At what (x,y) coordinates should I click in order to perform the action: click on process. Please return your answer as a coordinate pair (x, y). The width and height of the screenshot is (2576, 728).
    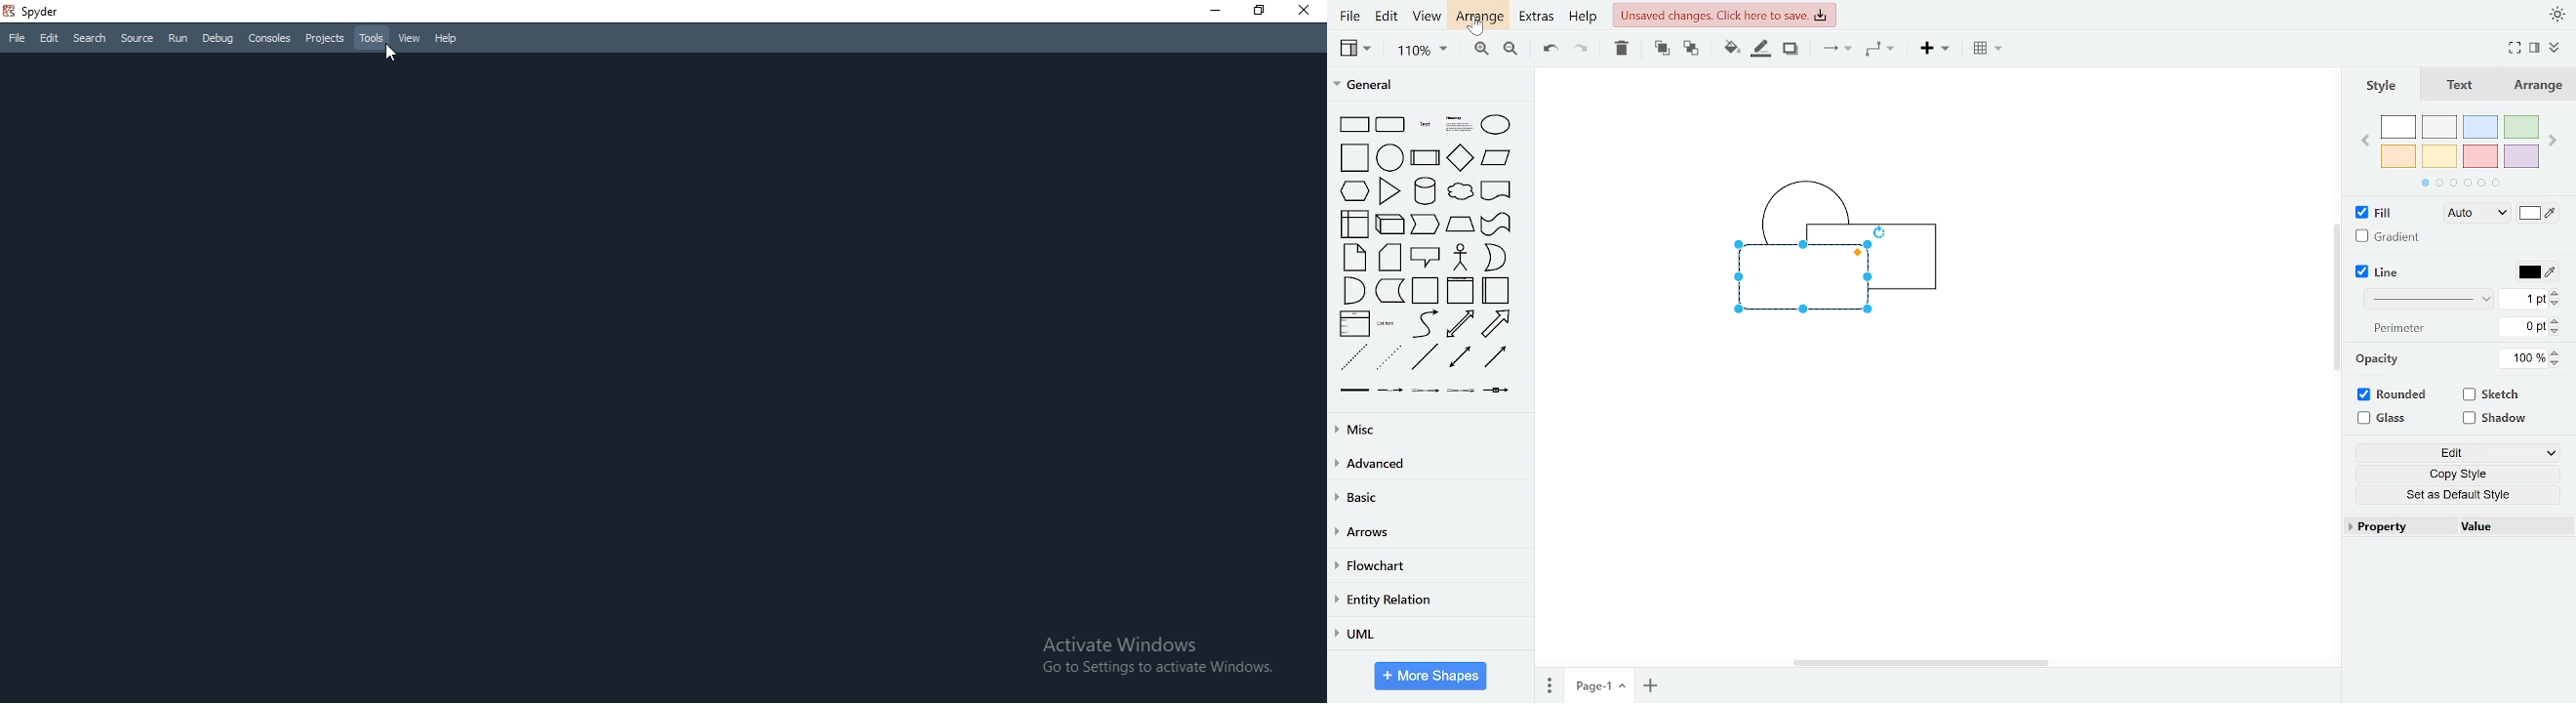
    Looking at the image, I should click on (1425, 159).